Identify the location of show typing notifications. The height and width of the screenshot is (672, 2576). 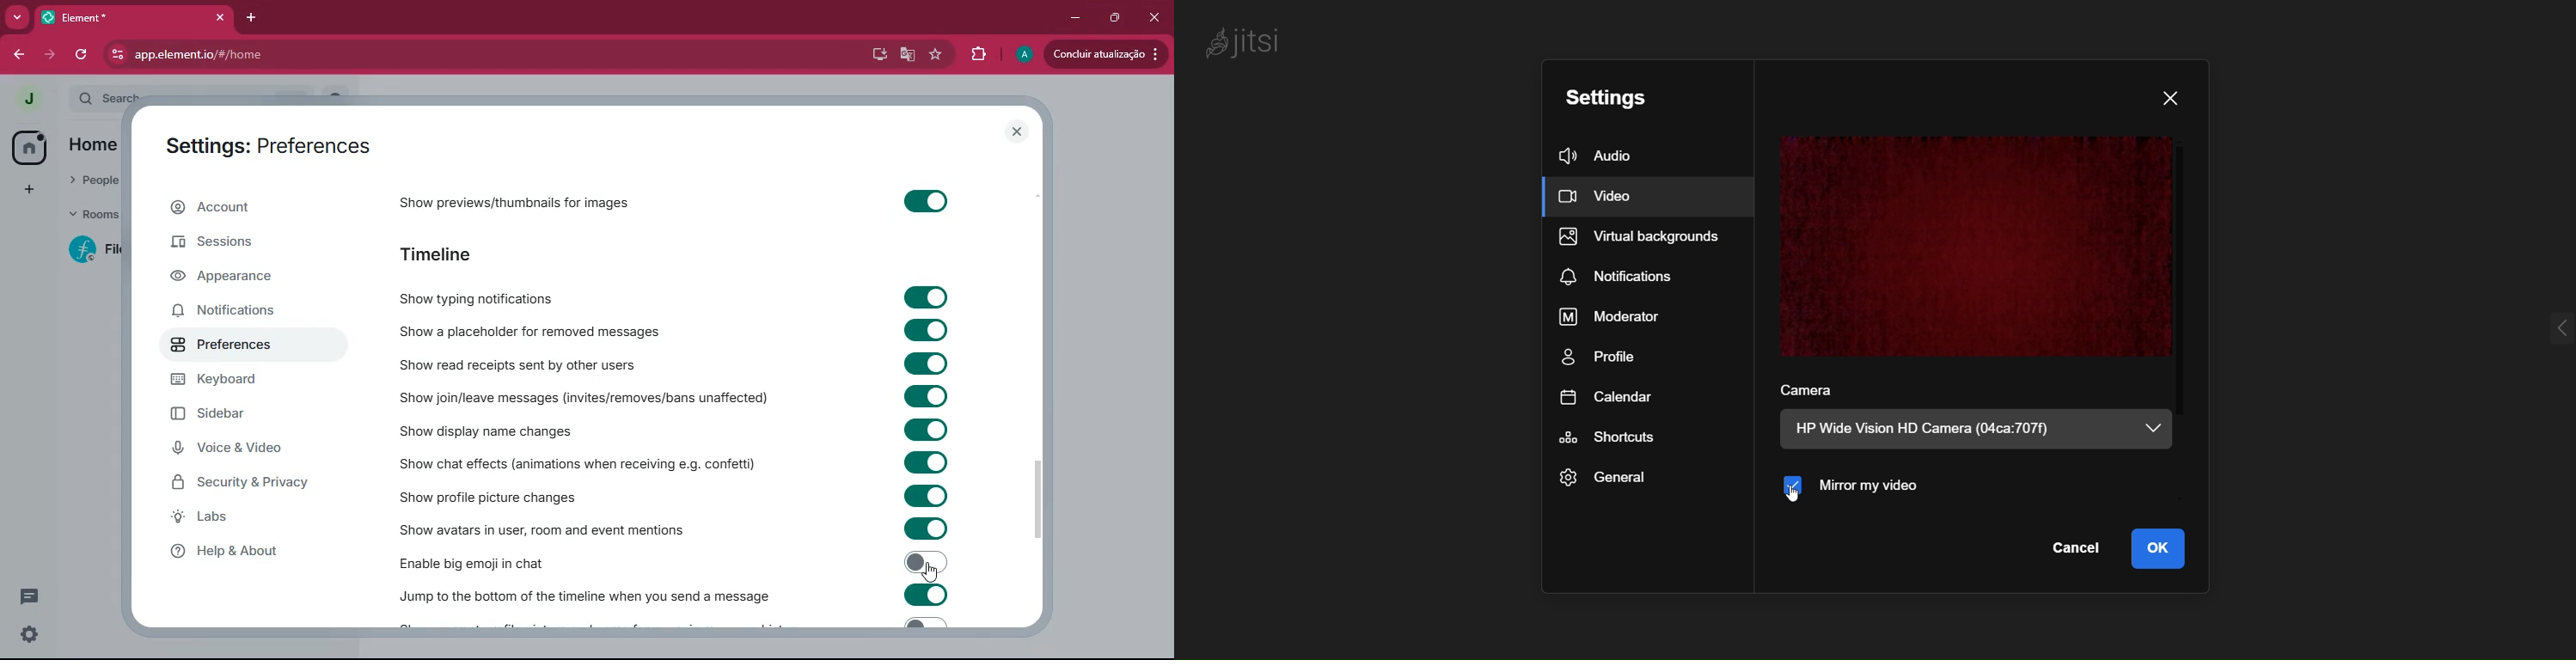
(539, 299).